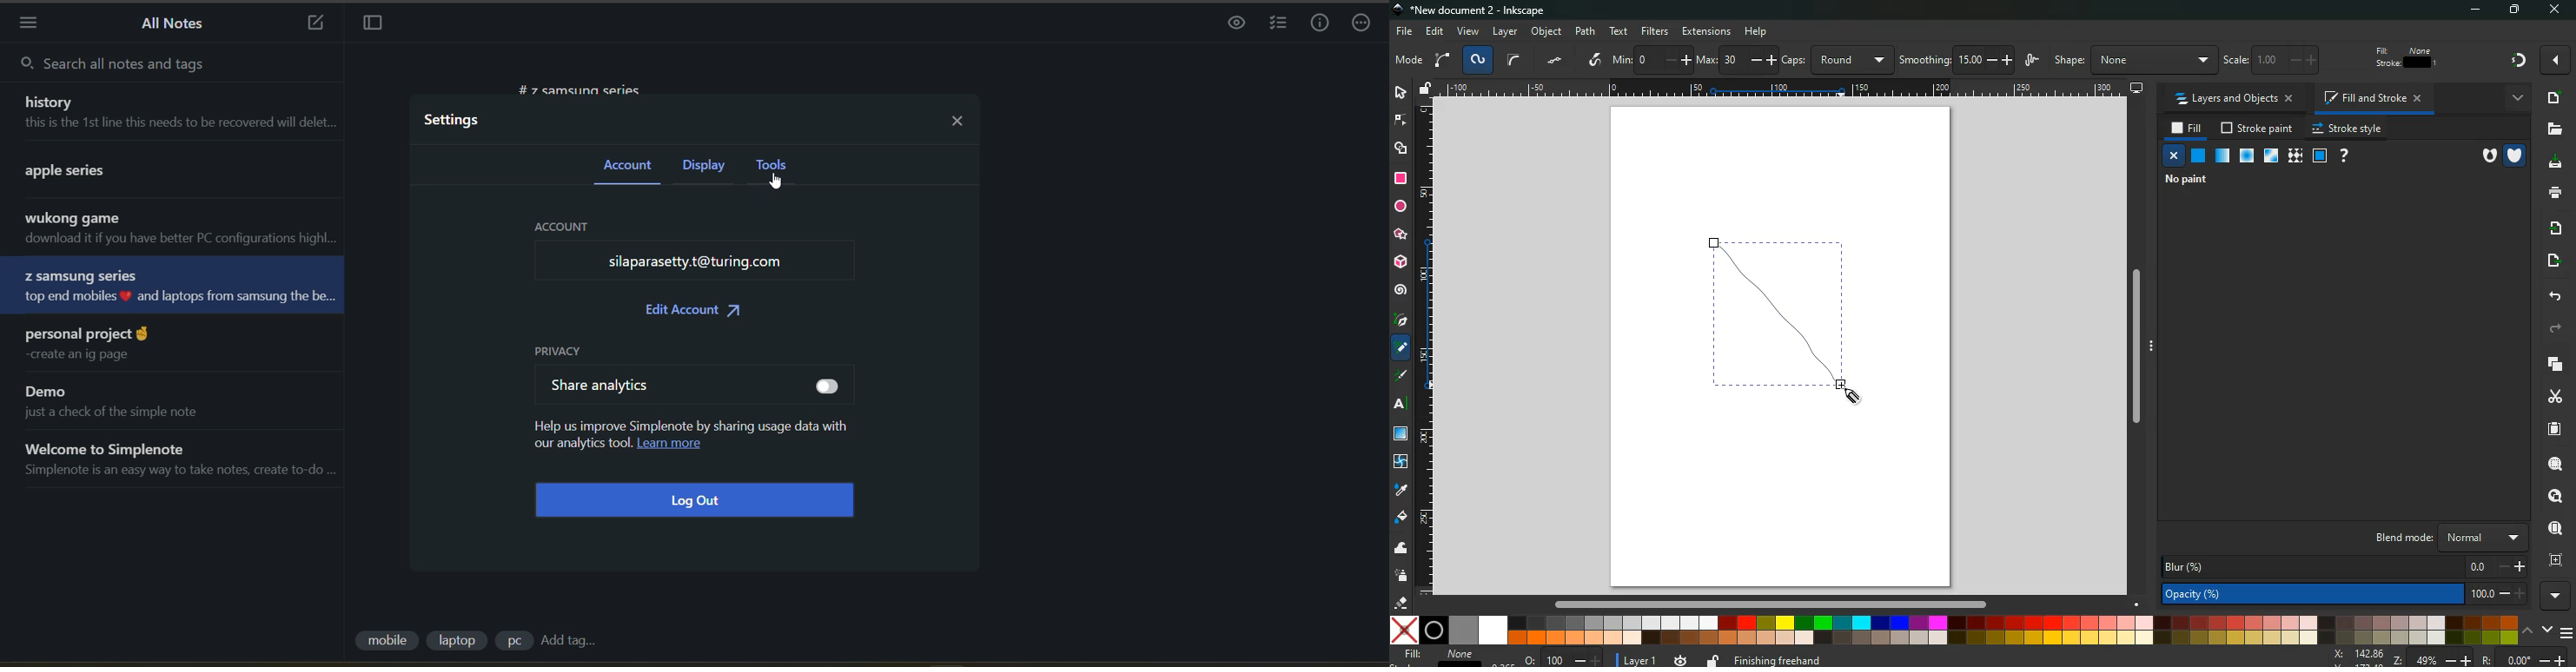 The width and height of the screenshot is (2576, 672). What do you see at coordinates (138, 402) in the screenshot?
I see `note title and preview` at bounding box center [138, 402].